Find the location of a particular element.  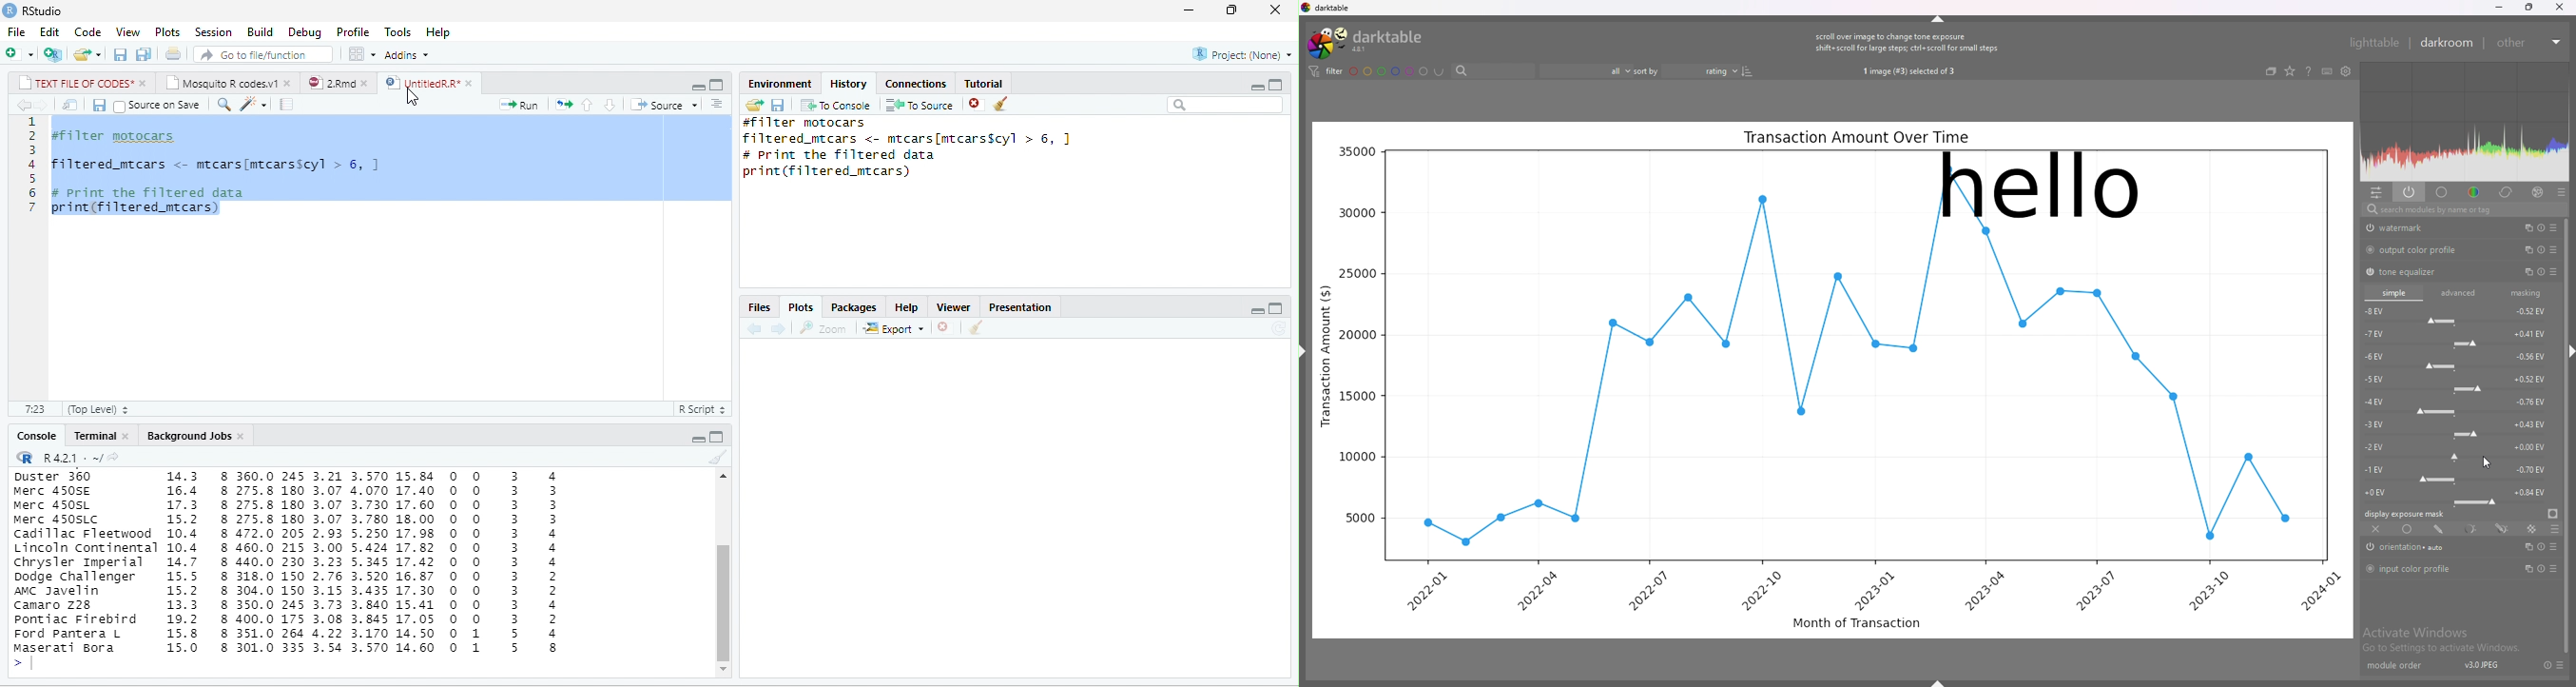

lighttable is located at coordinates (2375, 43).